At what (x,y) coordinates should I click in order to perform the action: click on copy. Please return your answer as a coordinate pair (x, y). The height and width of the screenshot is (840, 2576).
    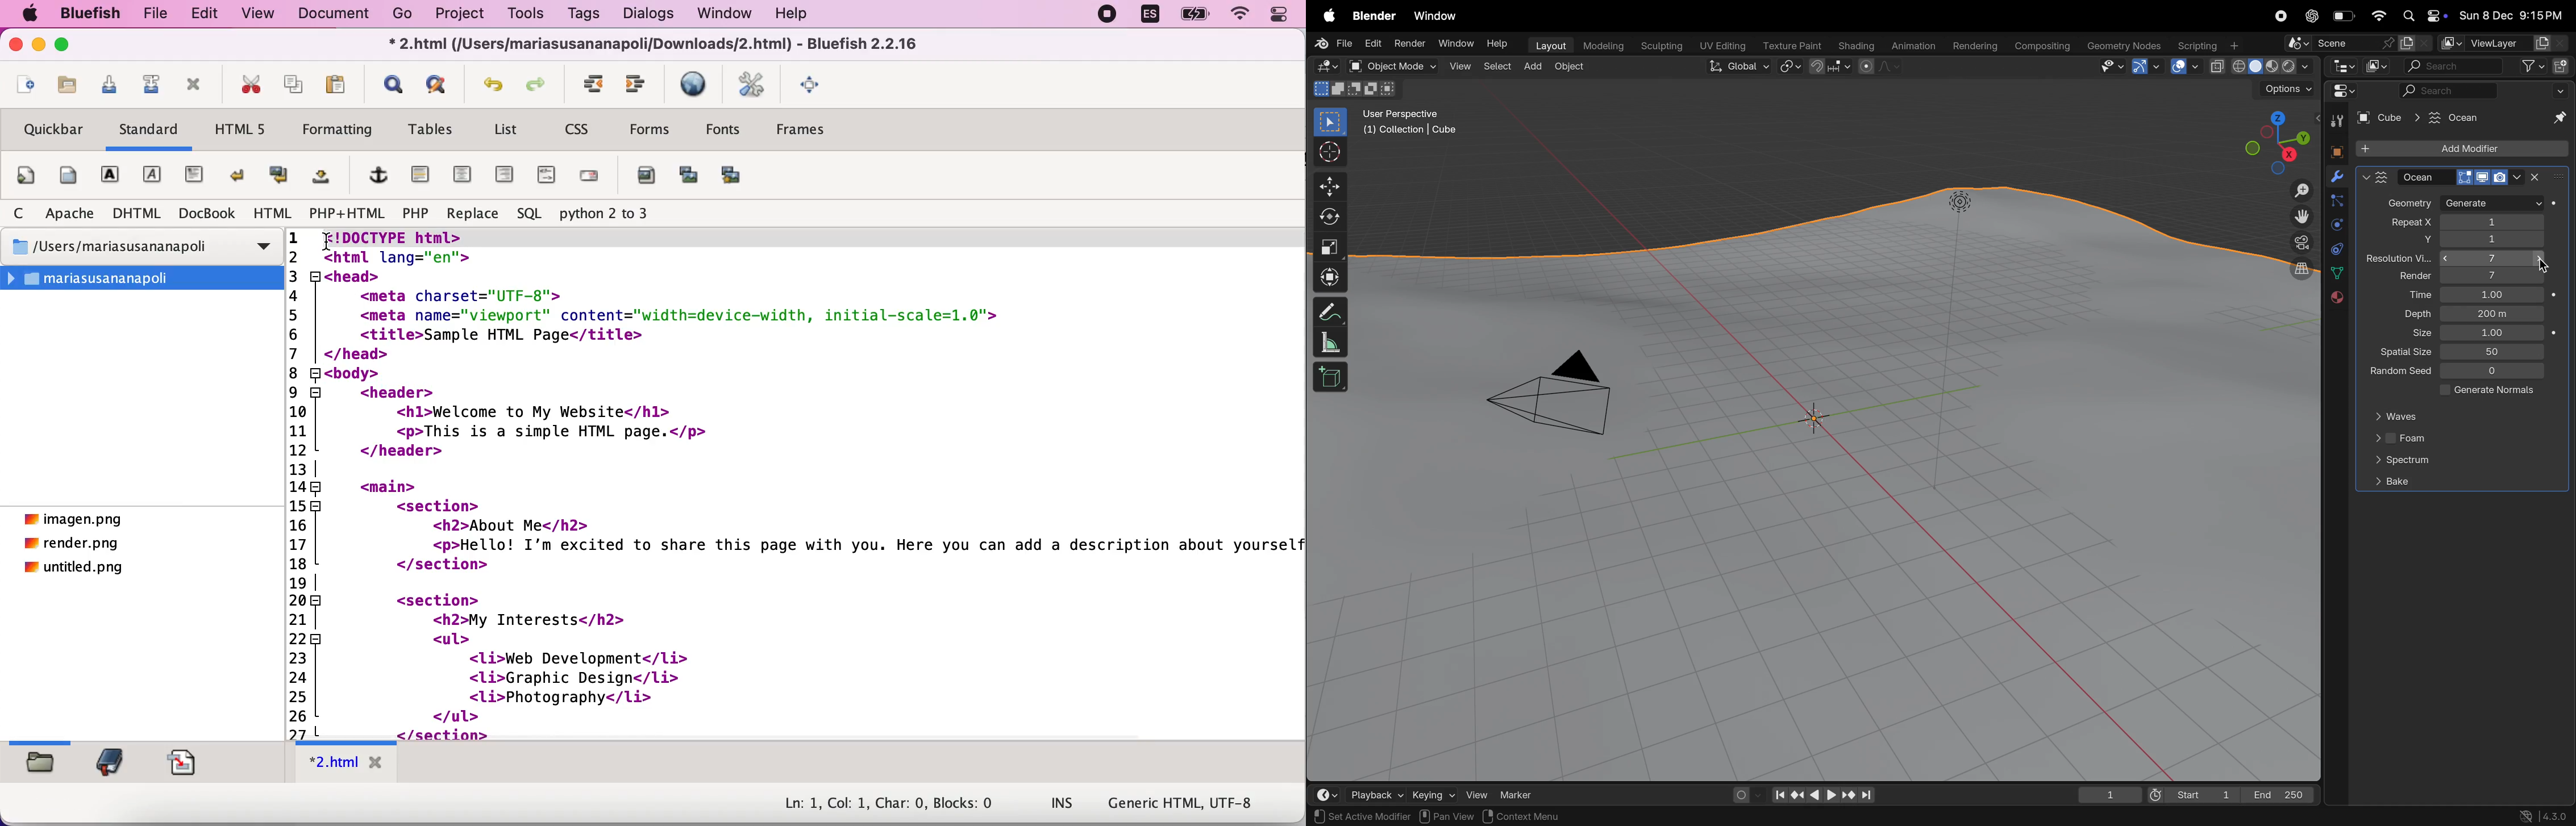
    Looking at the image, I should click on (294, 80).